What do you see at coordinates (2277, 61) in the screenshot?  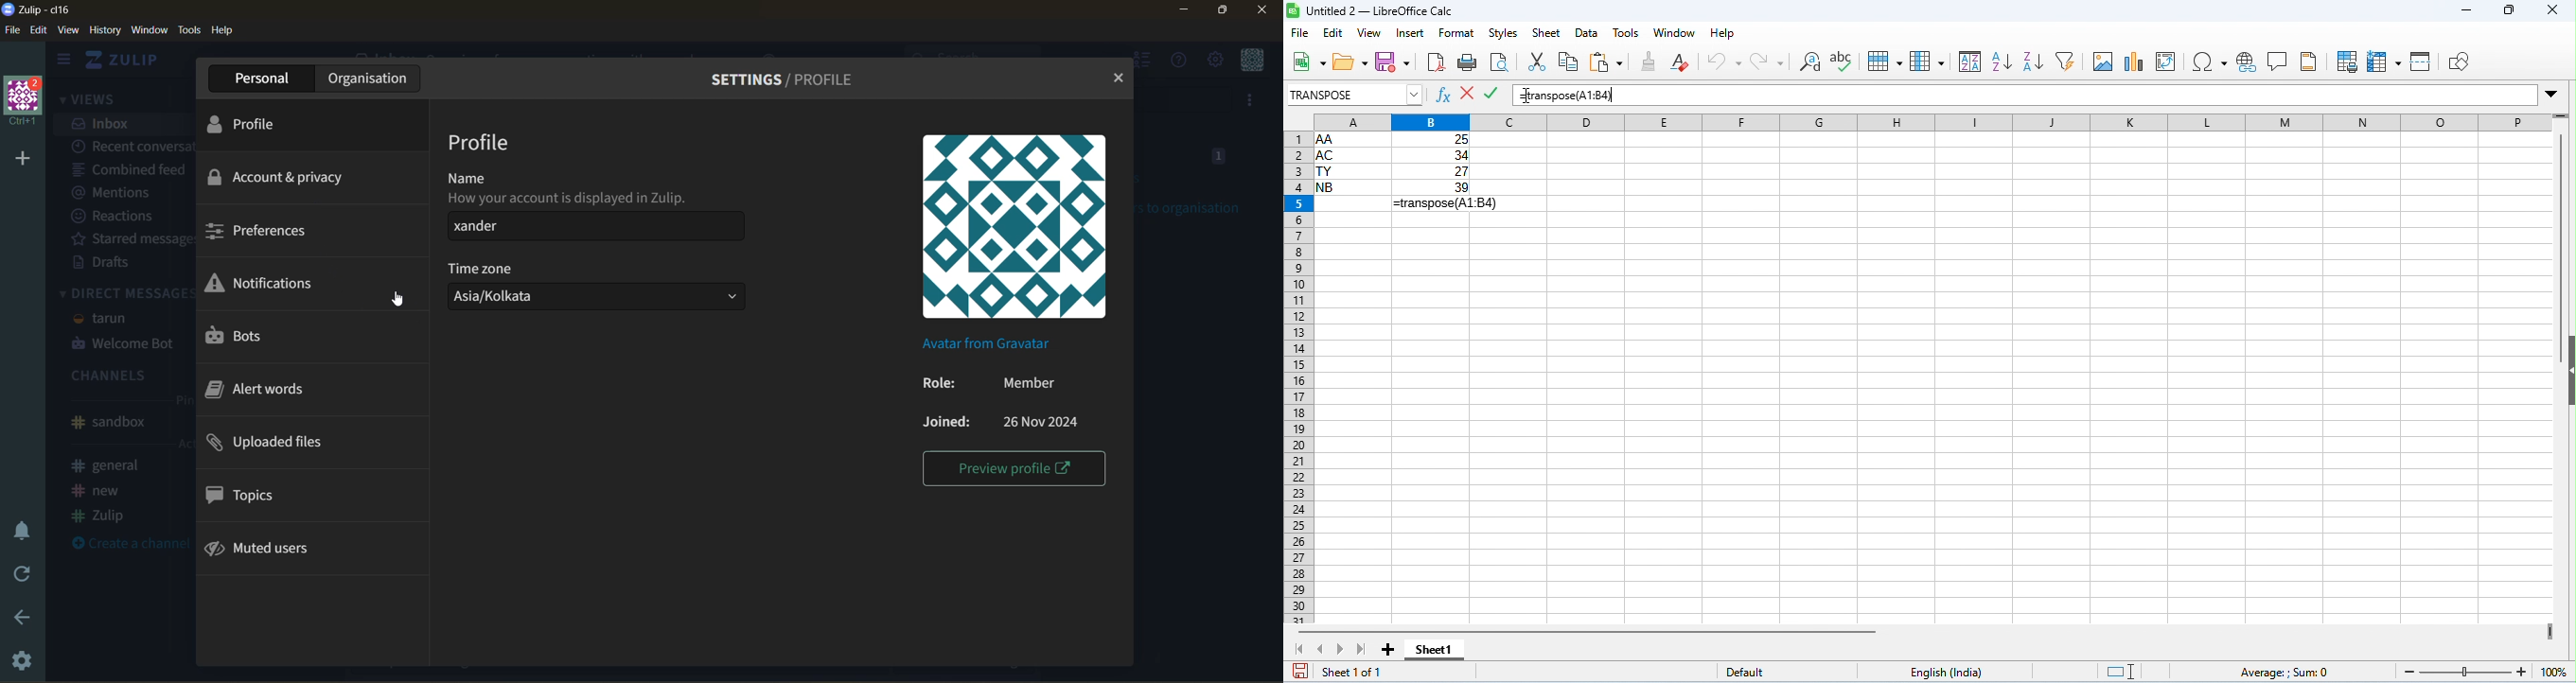 I see `insert comment` at bounding box center [2277, 61].